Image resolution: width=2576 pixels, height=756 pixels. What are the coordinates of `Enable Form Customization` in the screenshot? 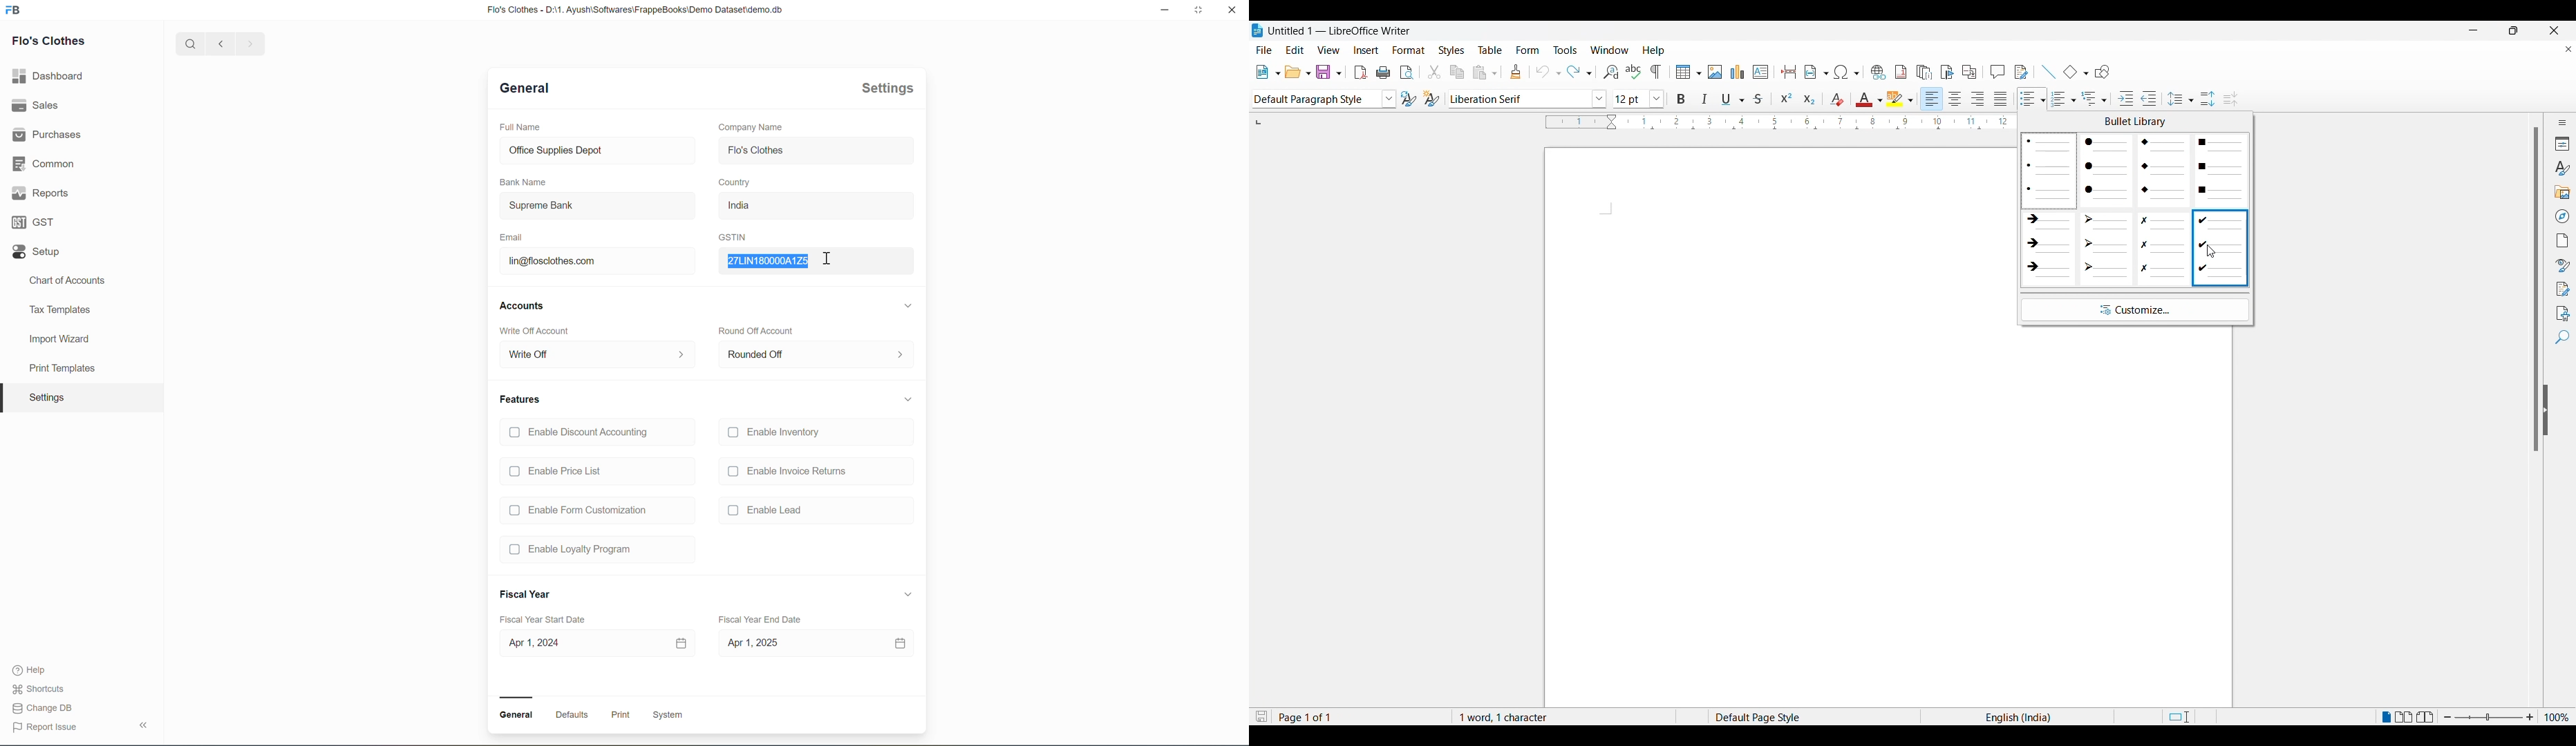 It's located at (577, 510).